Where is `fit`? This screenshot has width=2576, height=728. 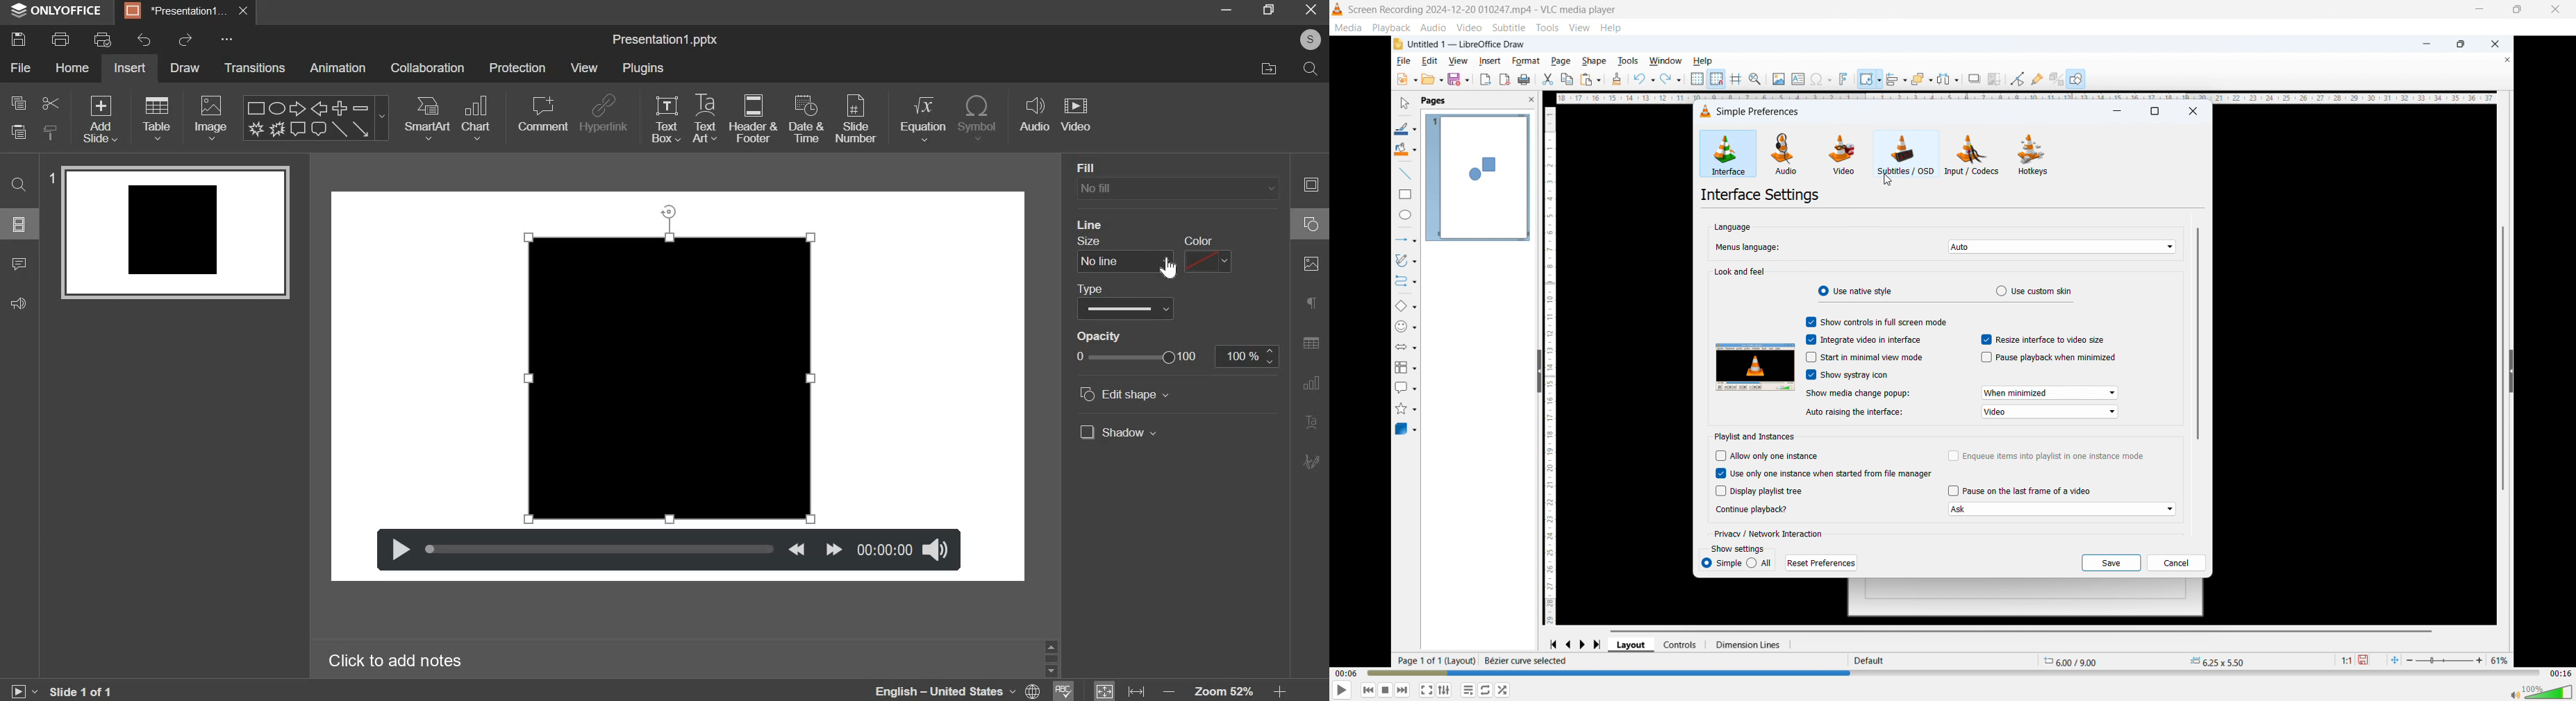
fit is located at coordinates (1119, 689).